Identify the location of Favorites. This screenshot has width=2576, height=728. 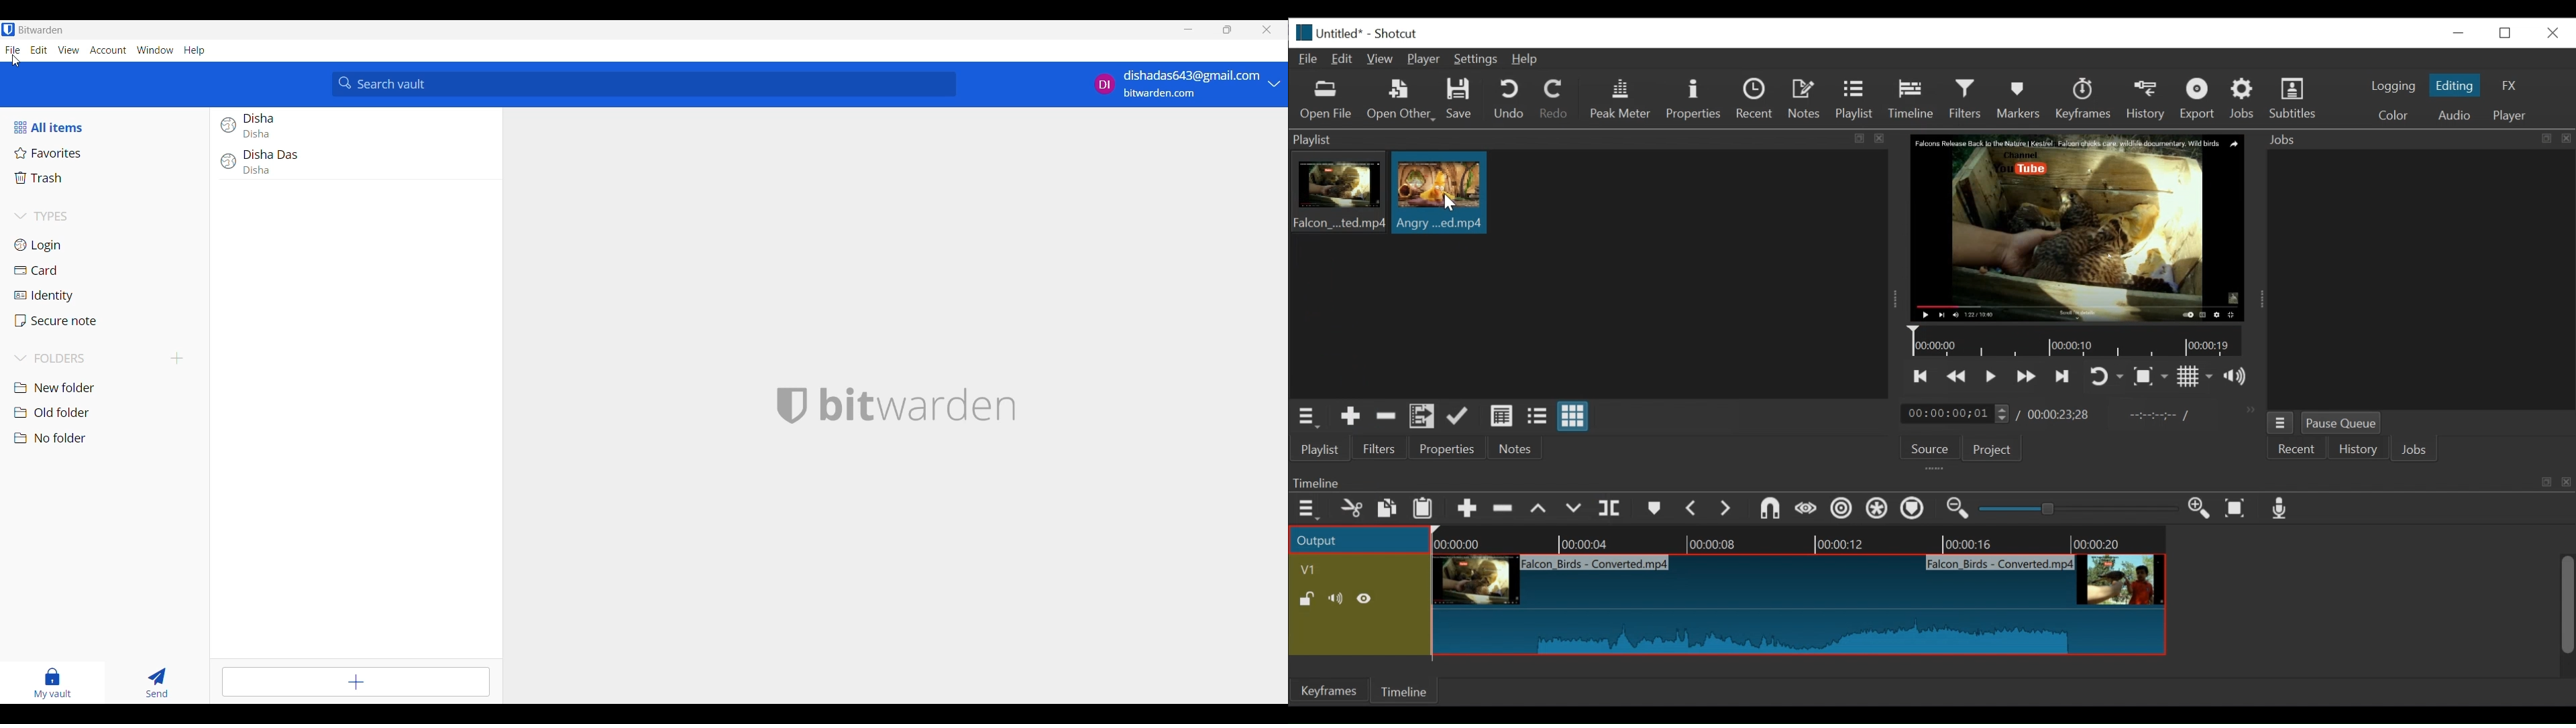
(106, 154).